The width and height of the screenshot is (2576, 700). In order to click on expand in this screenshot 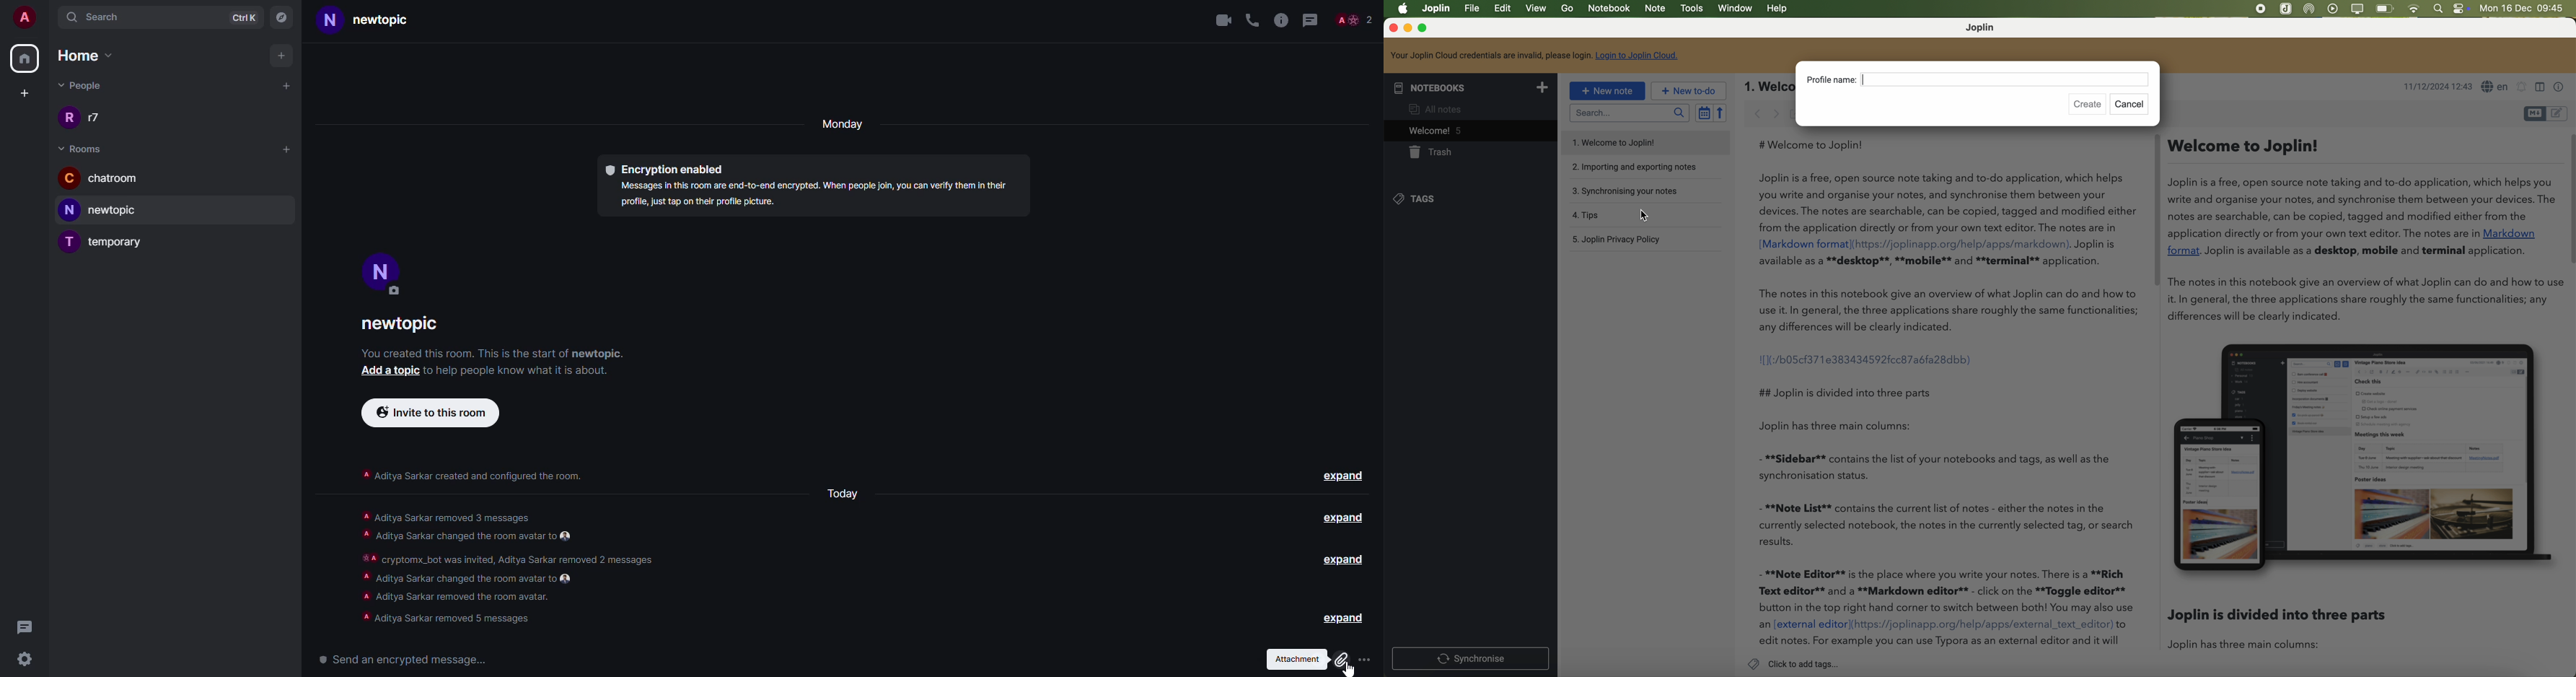, I will do `click(1342, 560)`.